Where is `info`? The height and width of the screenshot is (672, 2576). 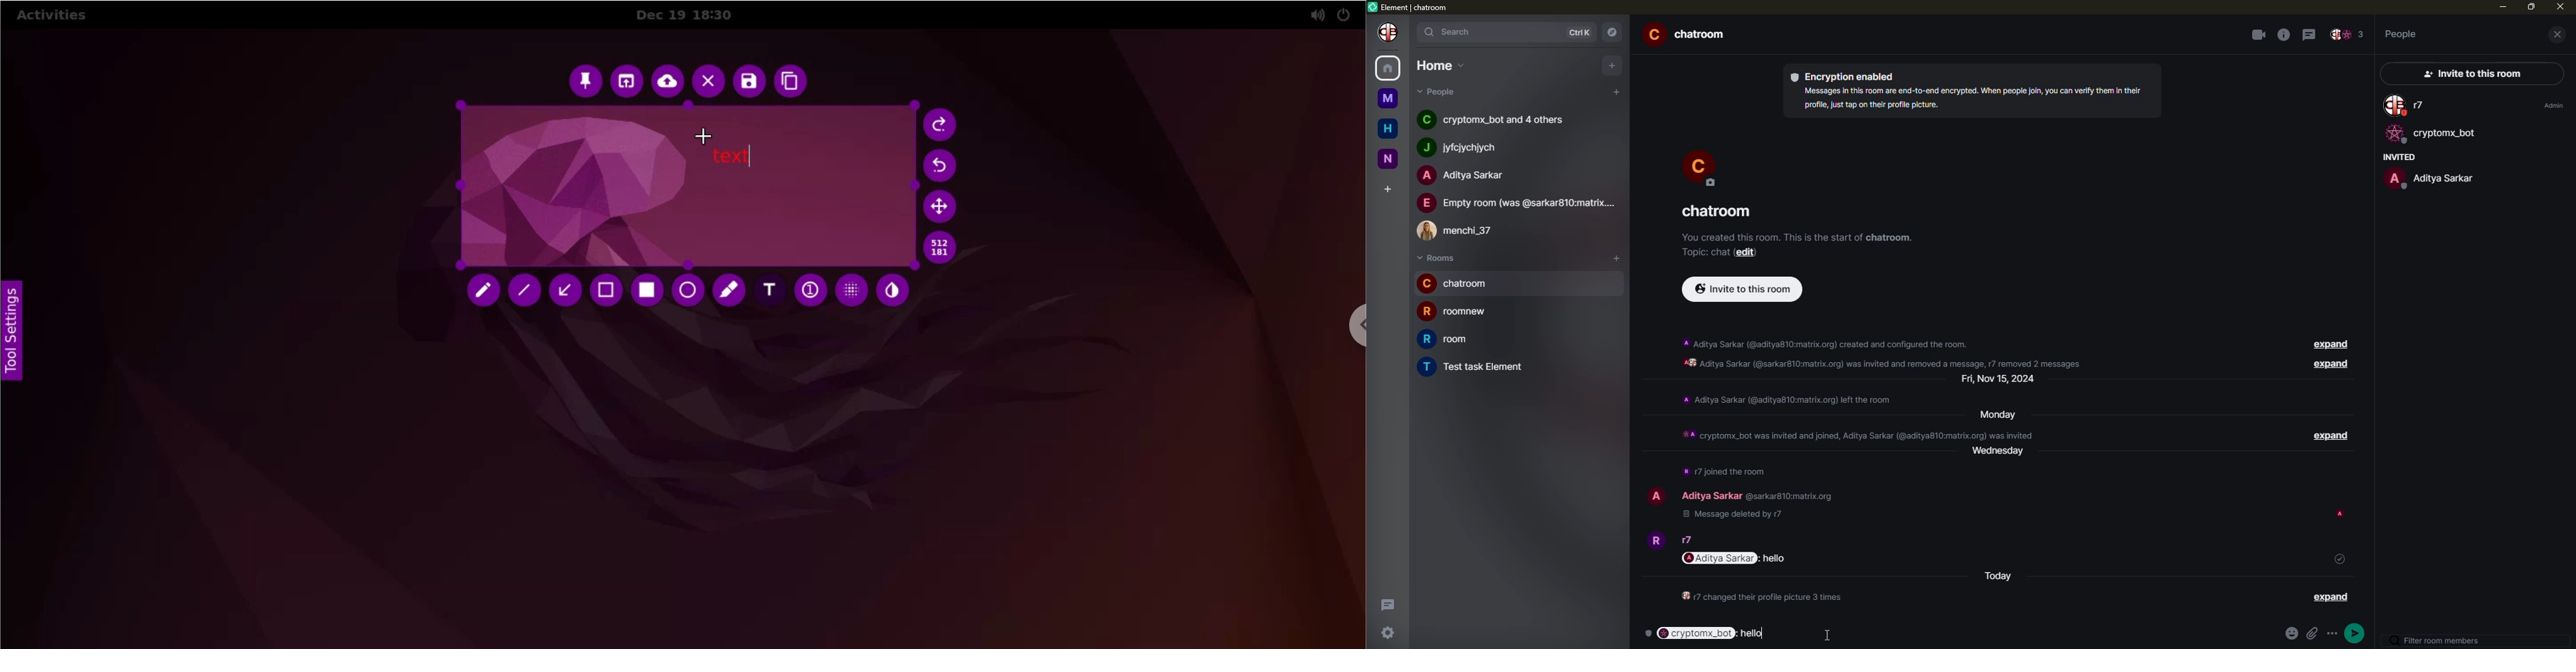 info is located at coordinates (1856, 434).